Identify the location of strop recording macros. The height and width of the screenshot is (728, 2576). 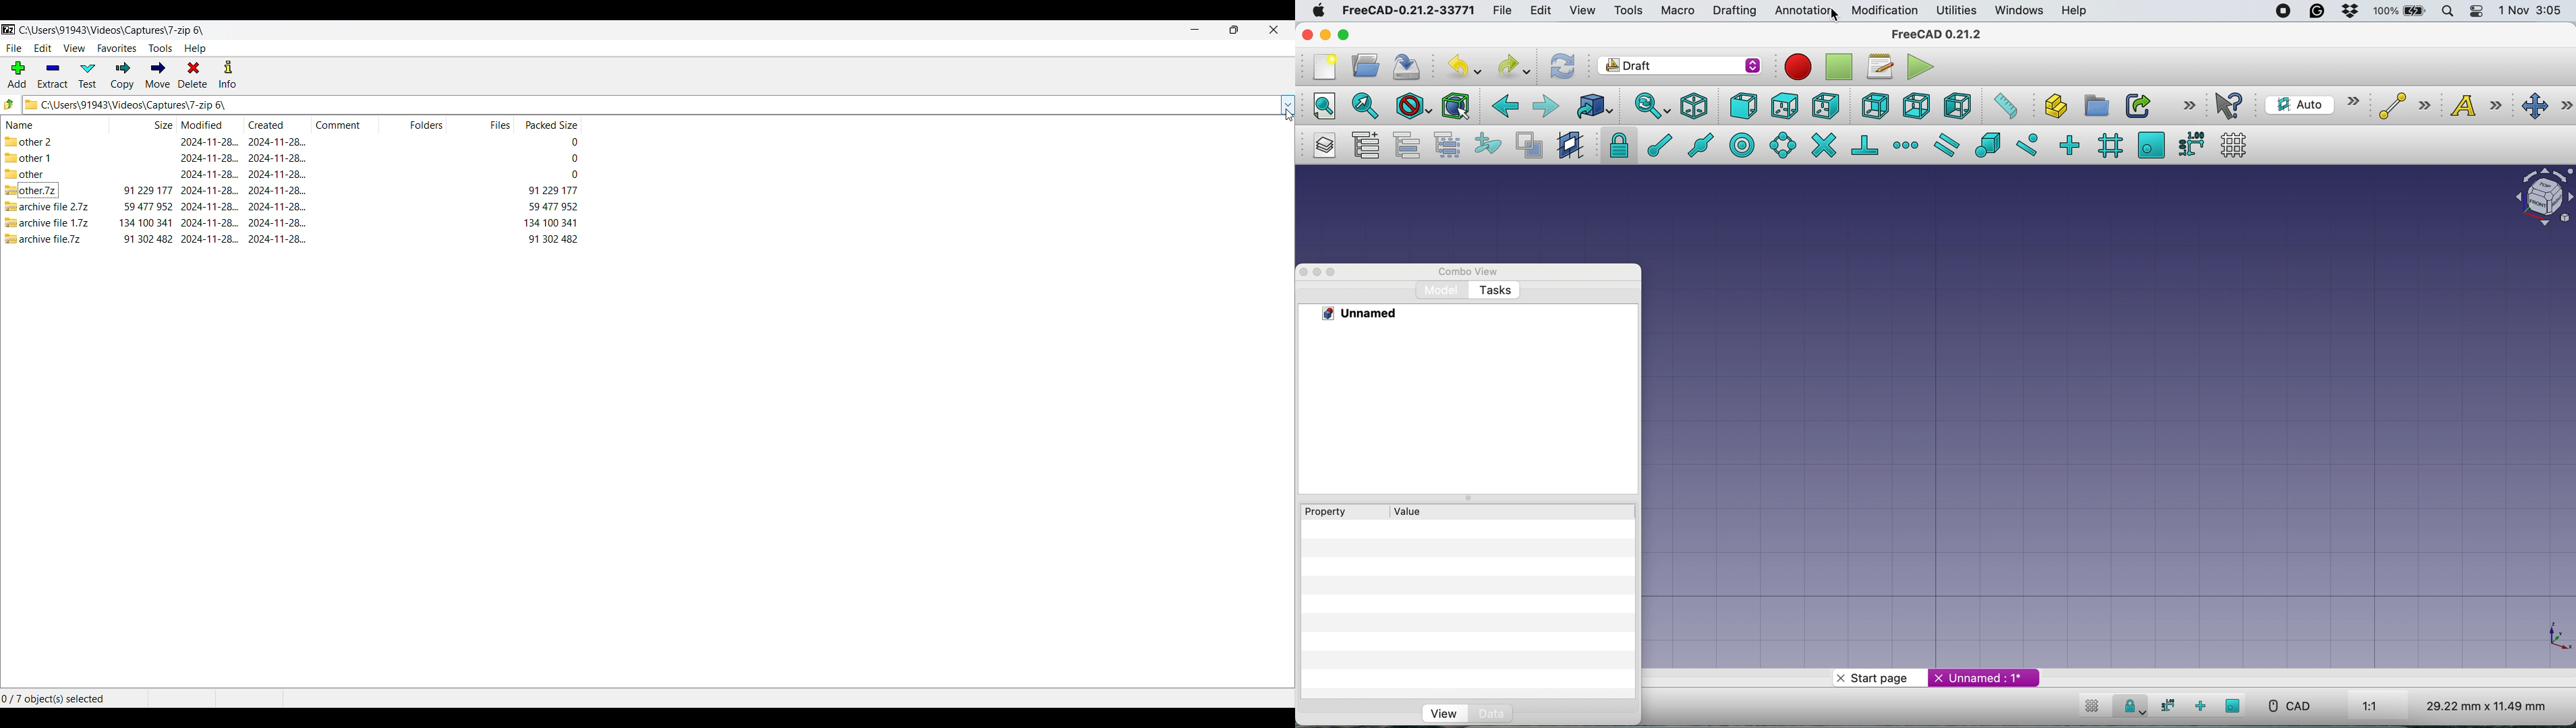
(1841, 66).